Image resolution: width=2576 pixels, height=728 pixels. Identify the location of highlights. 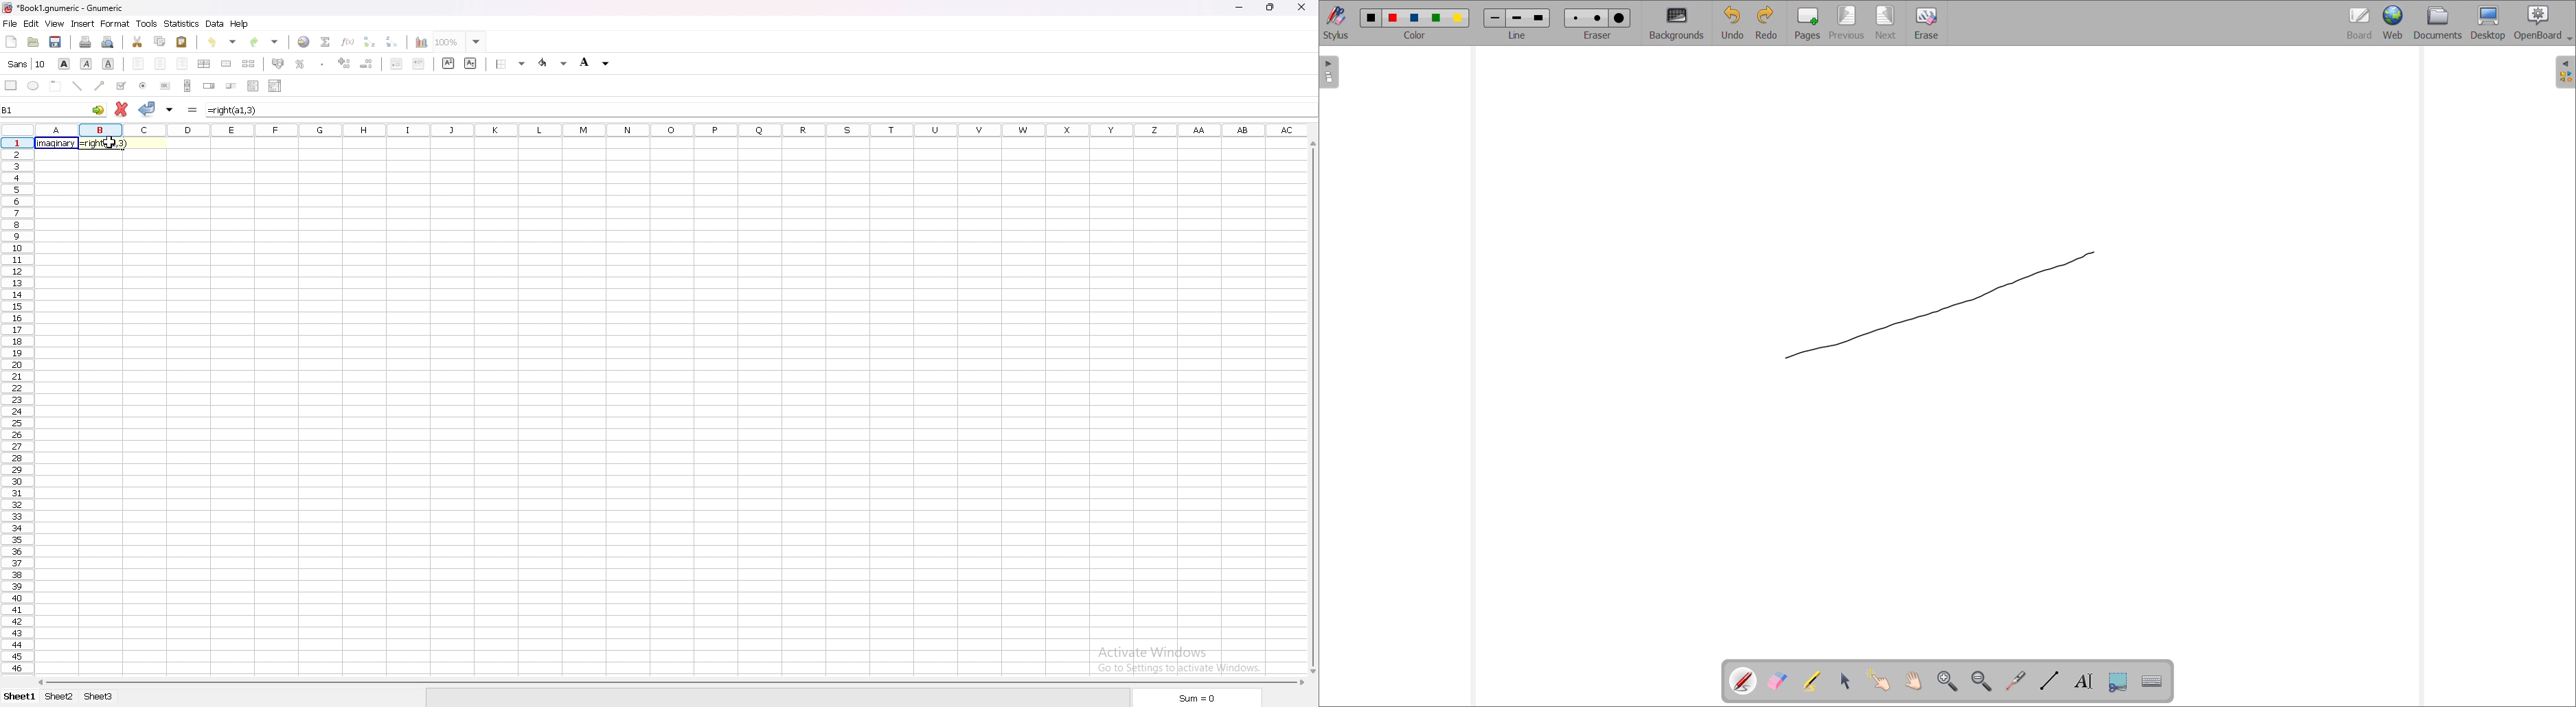
(1812, 681).